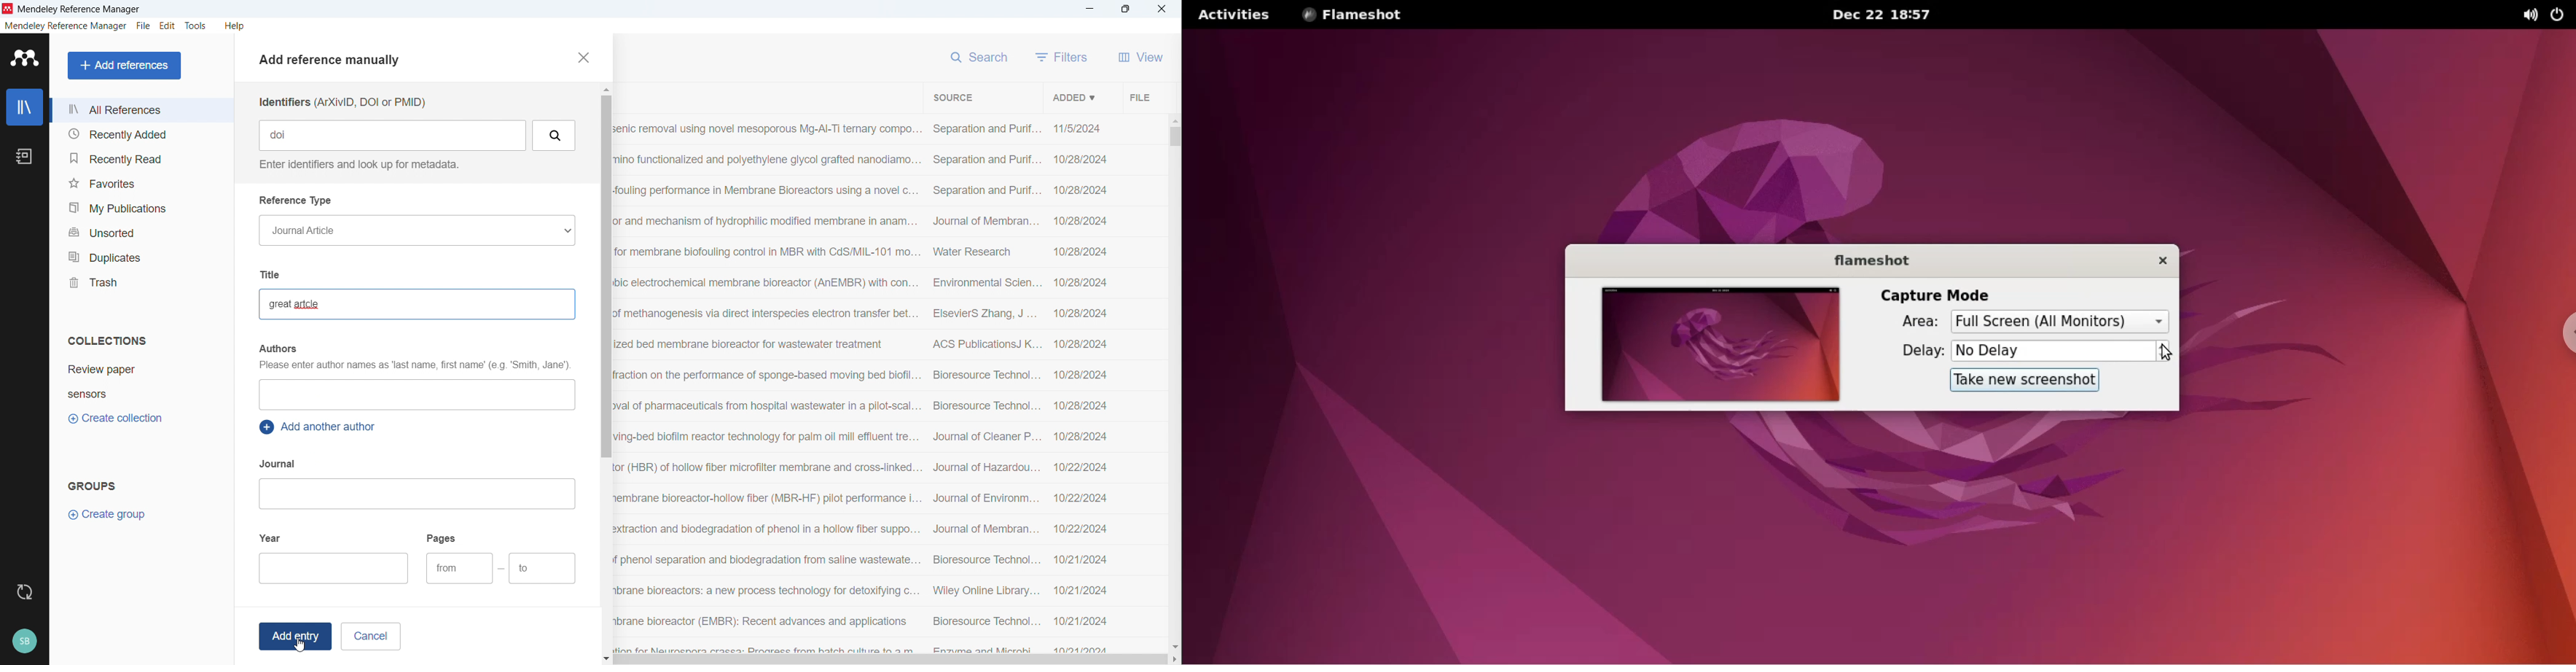  I want to click on Create group , so click(108, 515).